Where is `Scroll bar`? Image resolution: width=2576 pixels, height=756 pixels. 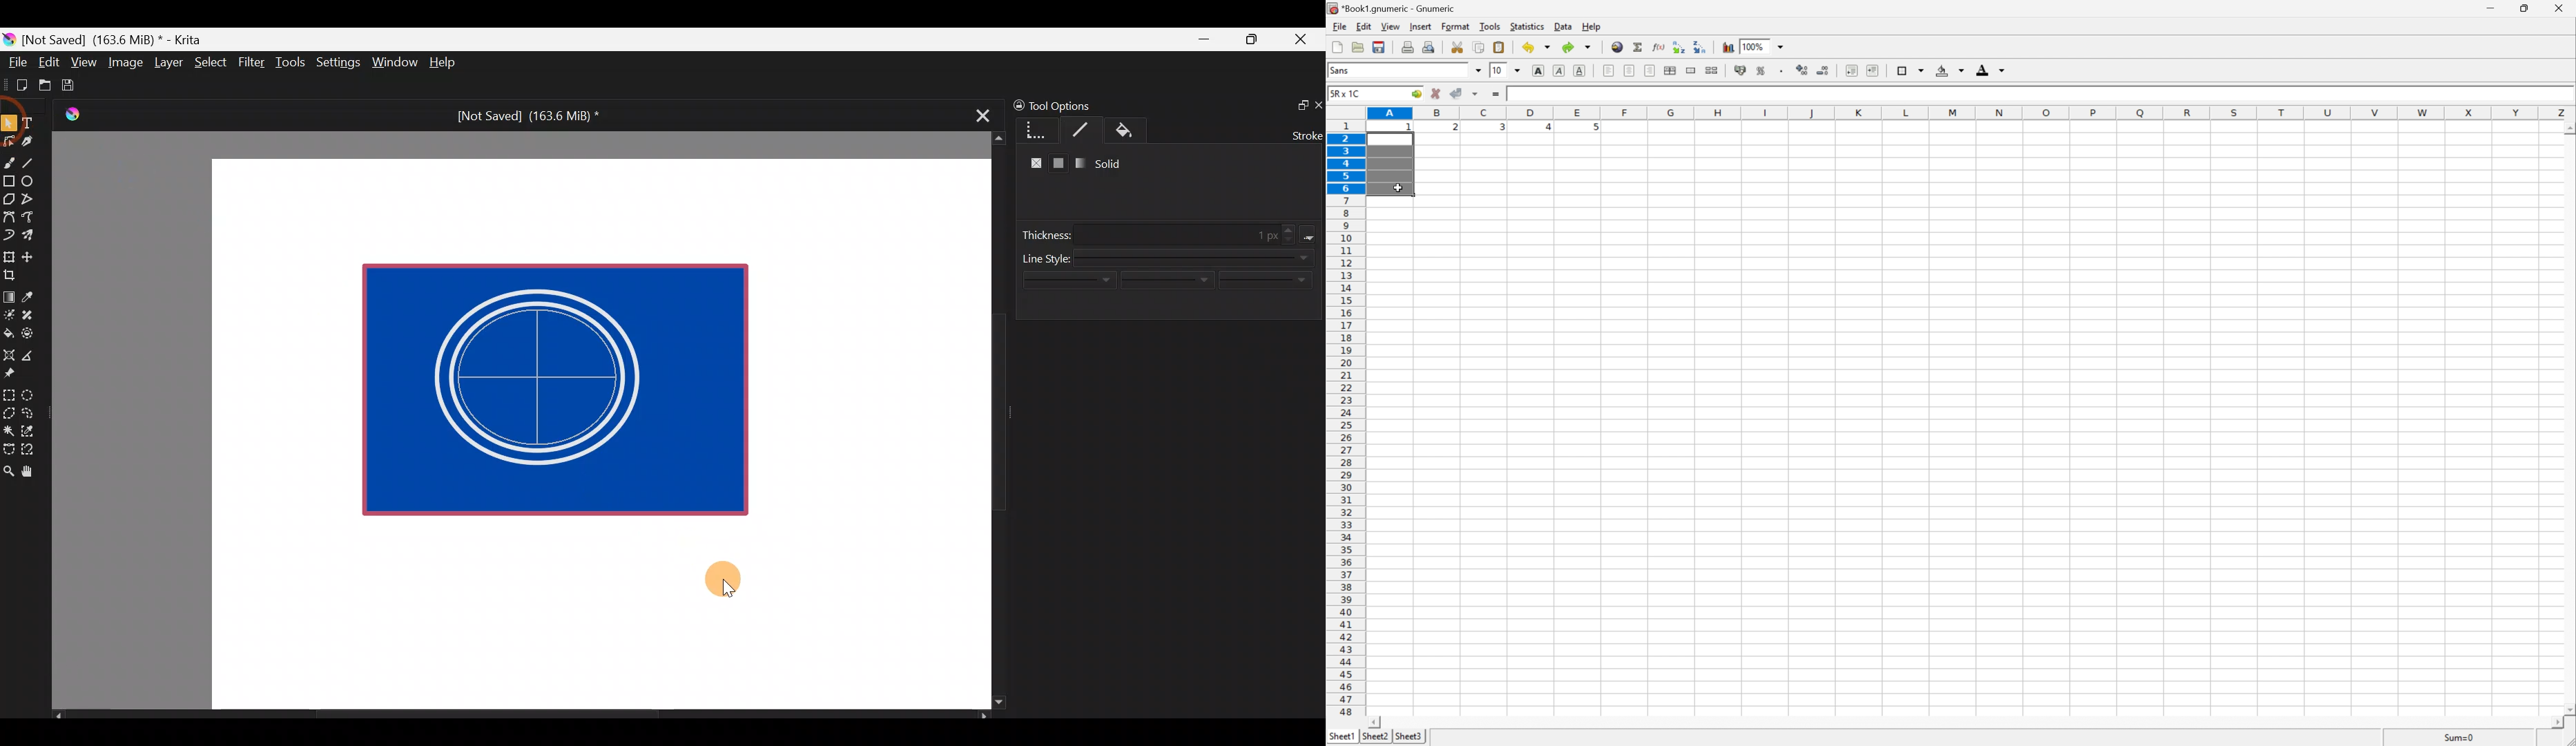
Scroll bar is located at coordinates (989, 421).